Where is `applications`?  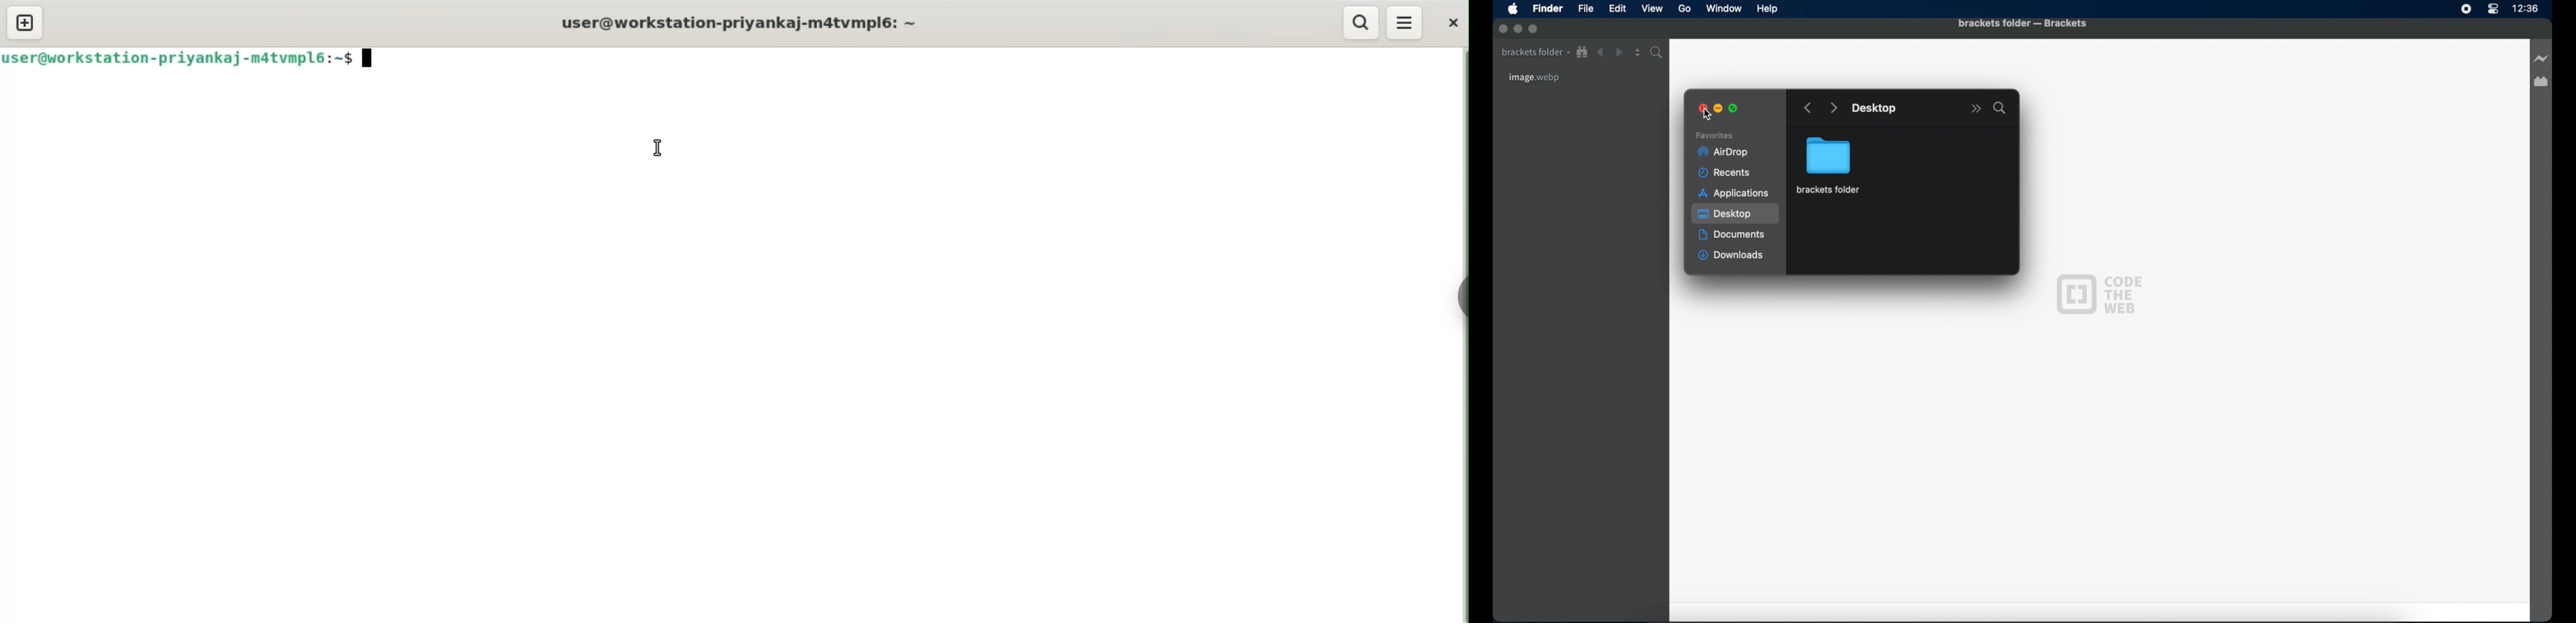 applications is located at coordinates (1733, 193).